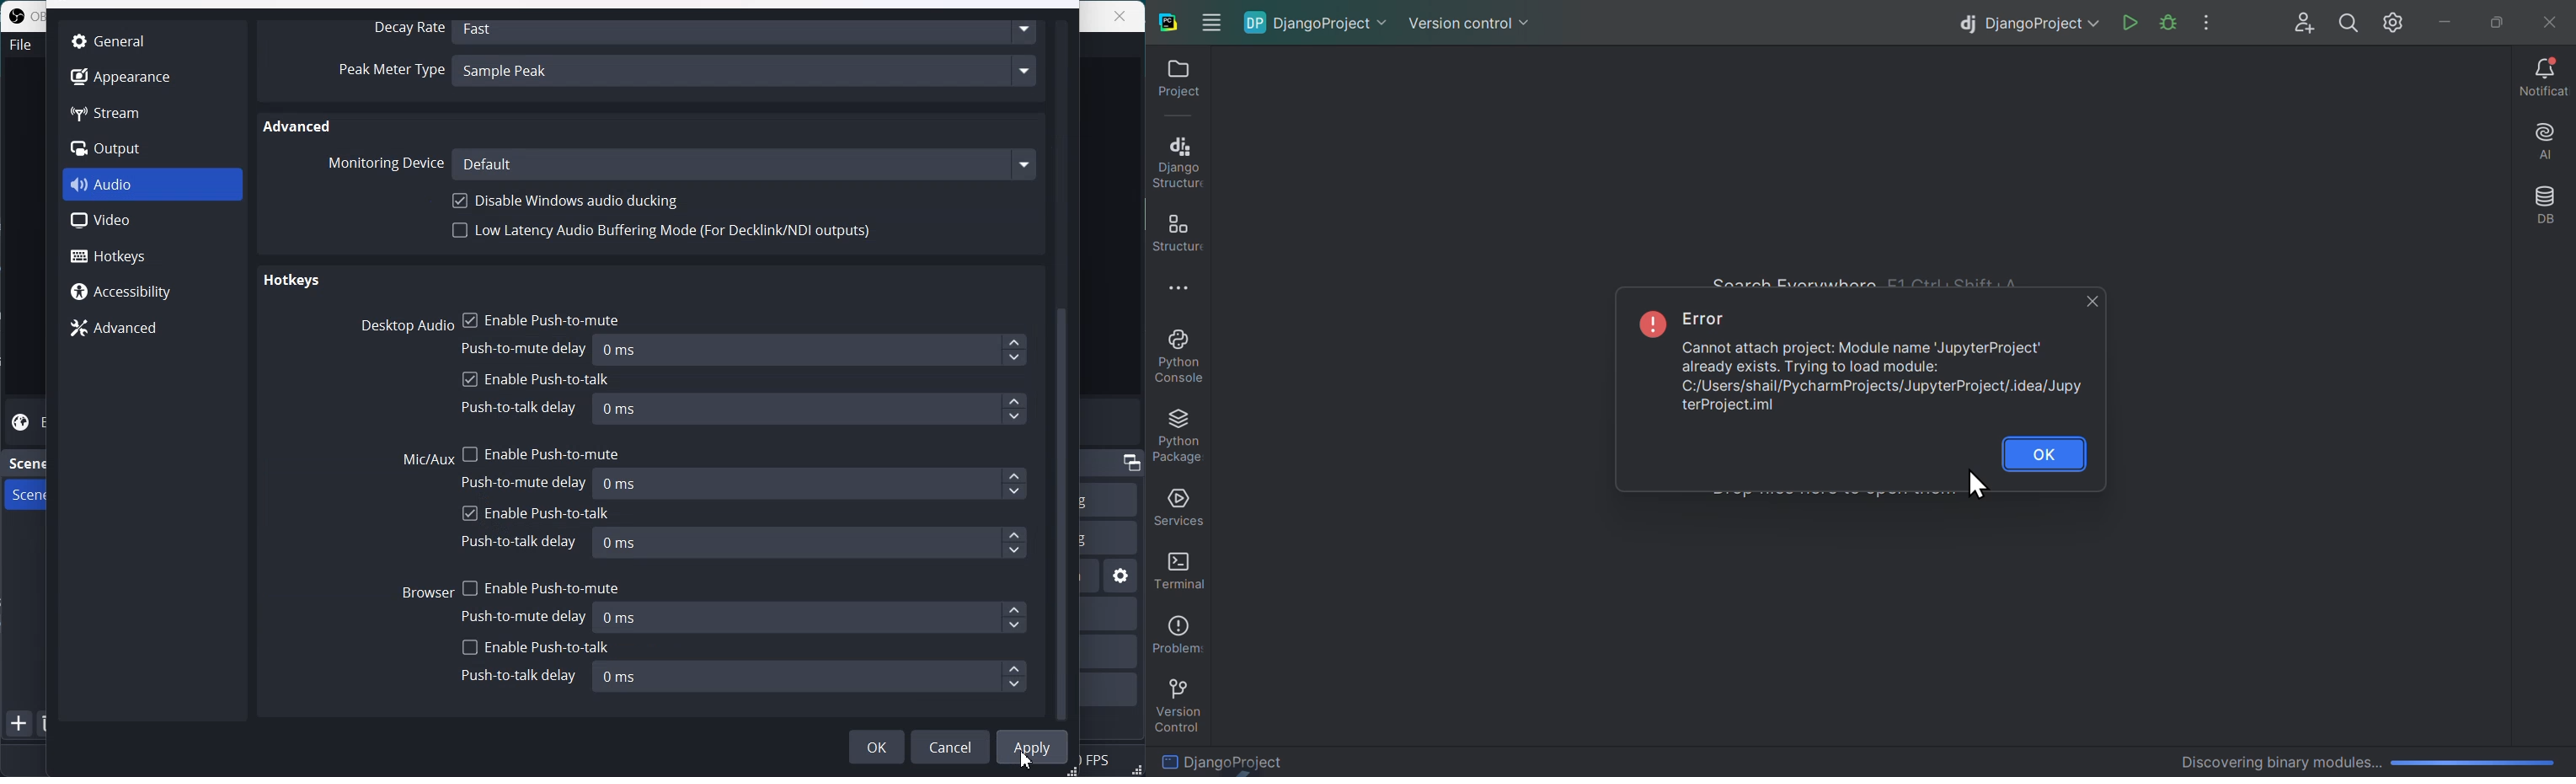 The height and width of the screenshot is (784, 2576). Describe the element at coordinates (809, 677) in the screenshot. I see `0 ms` at that location.